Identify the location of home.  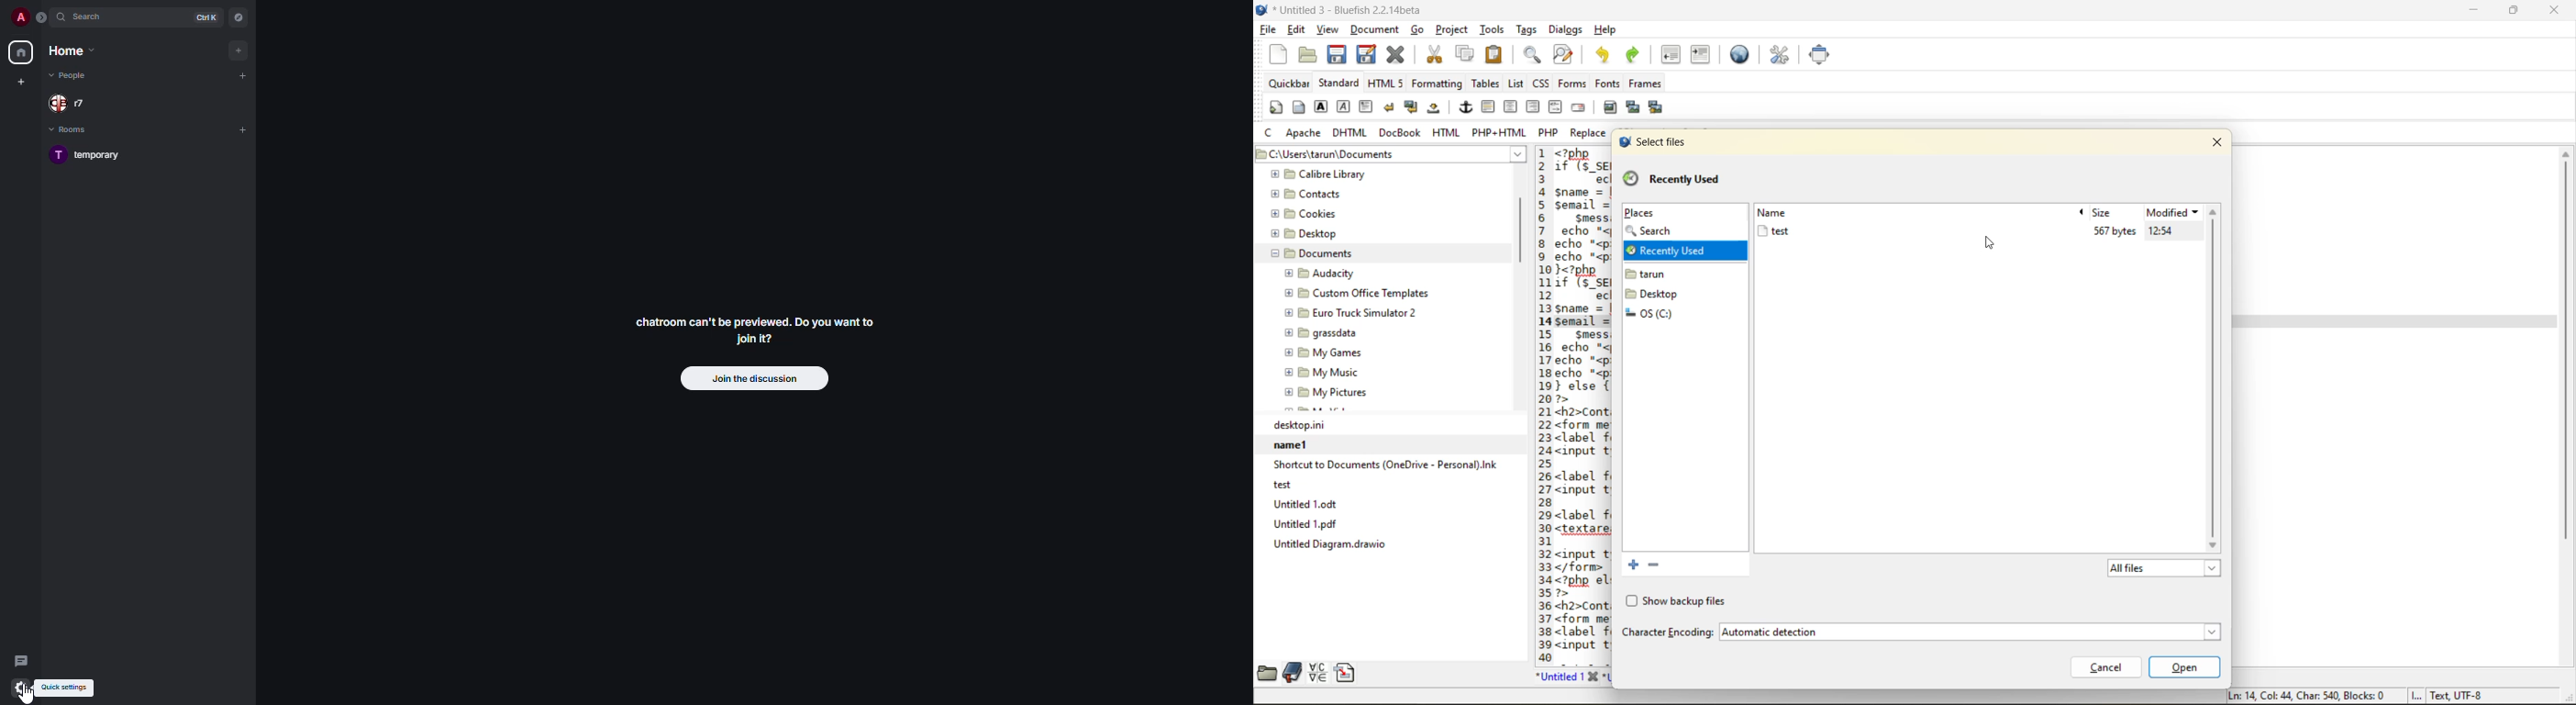
(20, 52).